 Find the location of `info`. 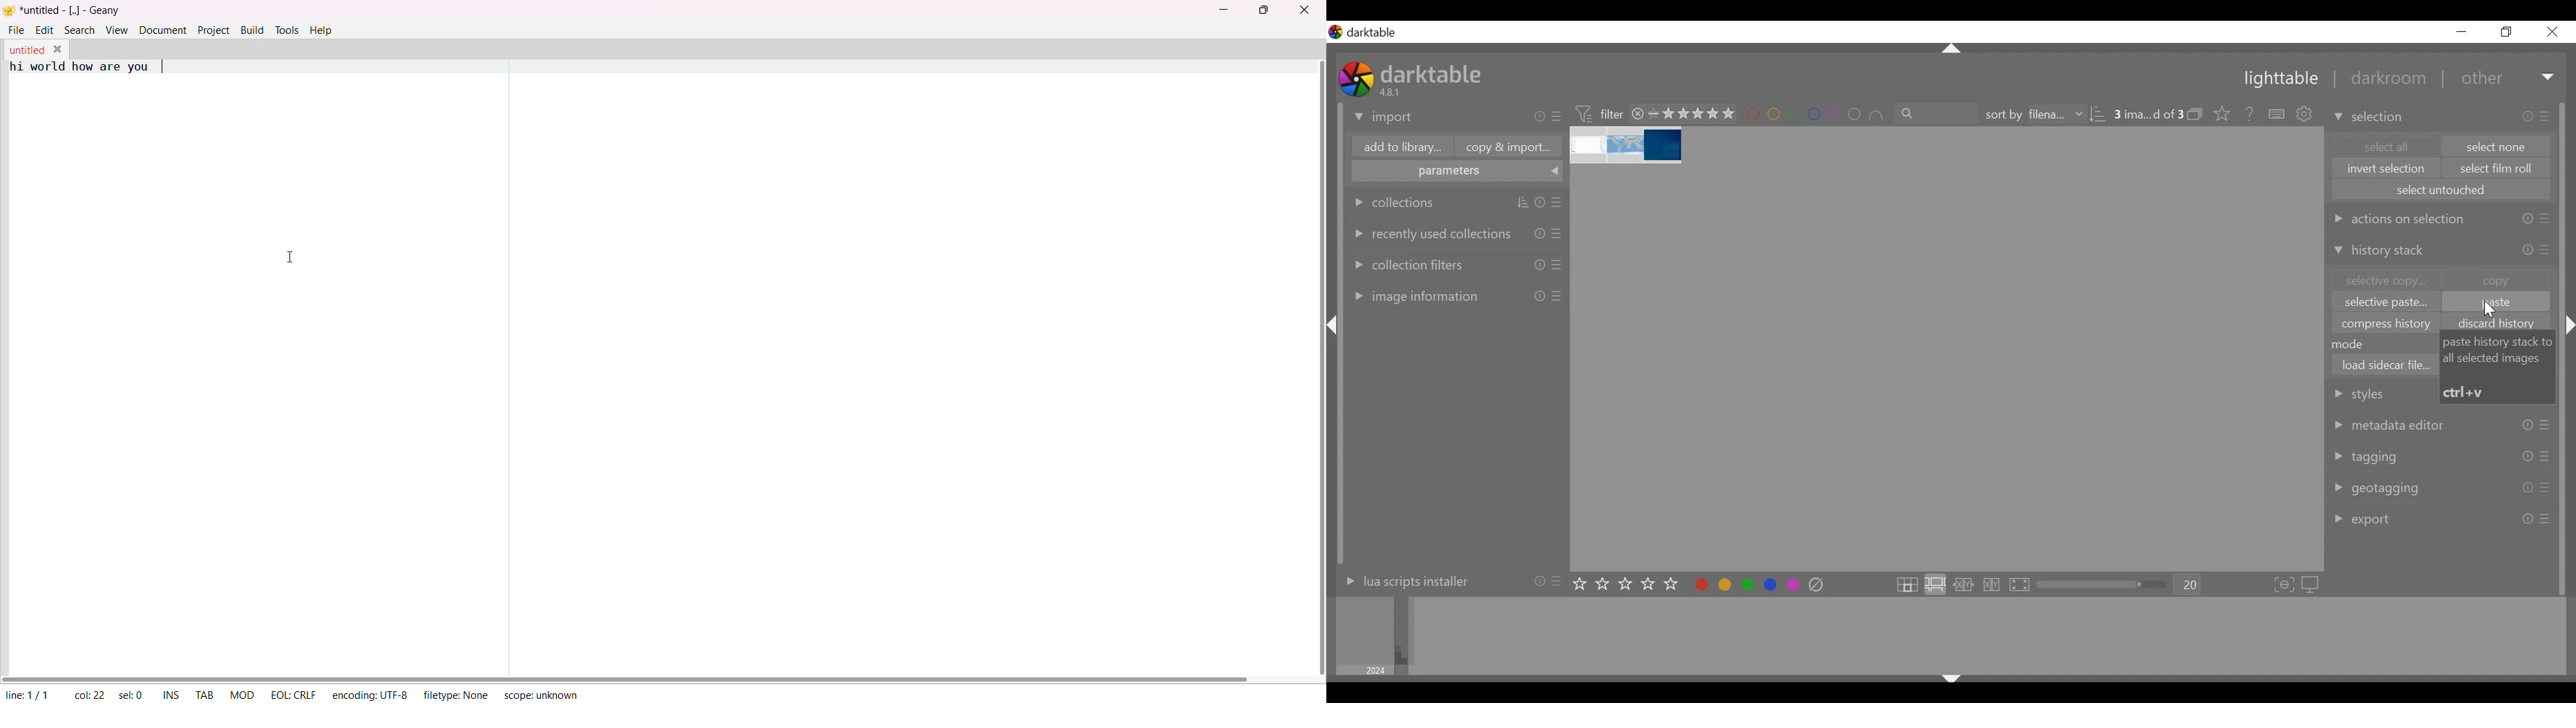

info is located at coordinates (1540, 296).